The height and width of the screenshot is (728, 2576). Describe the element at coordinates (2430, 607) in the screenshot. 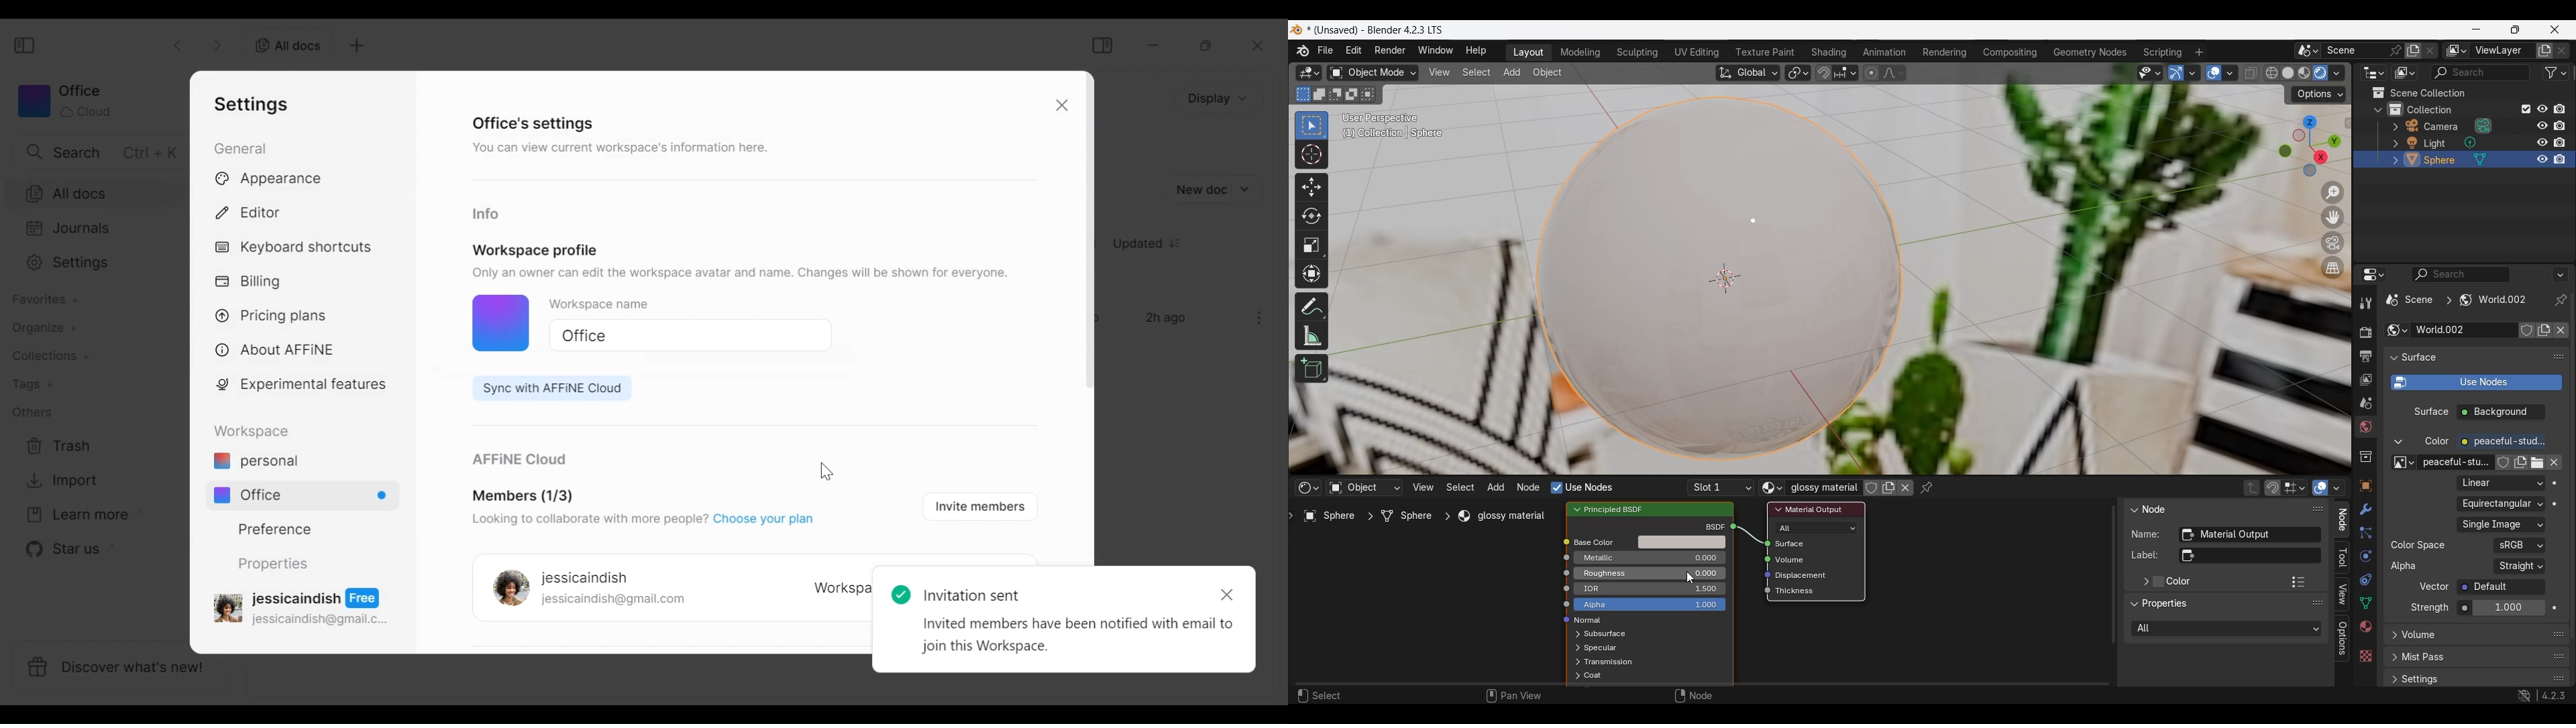

I see `Strength ` at that location.